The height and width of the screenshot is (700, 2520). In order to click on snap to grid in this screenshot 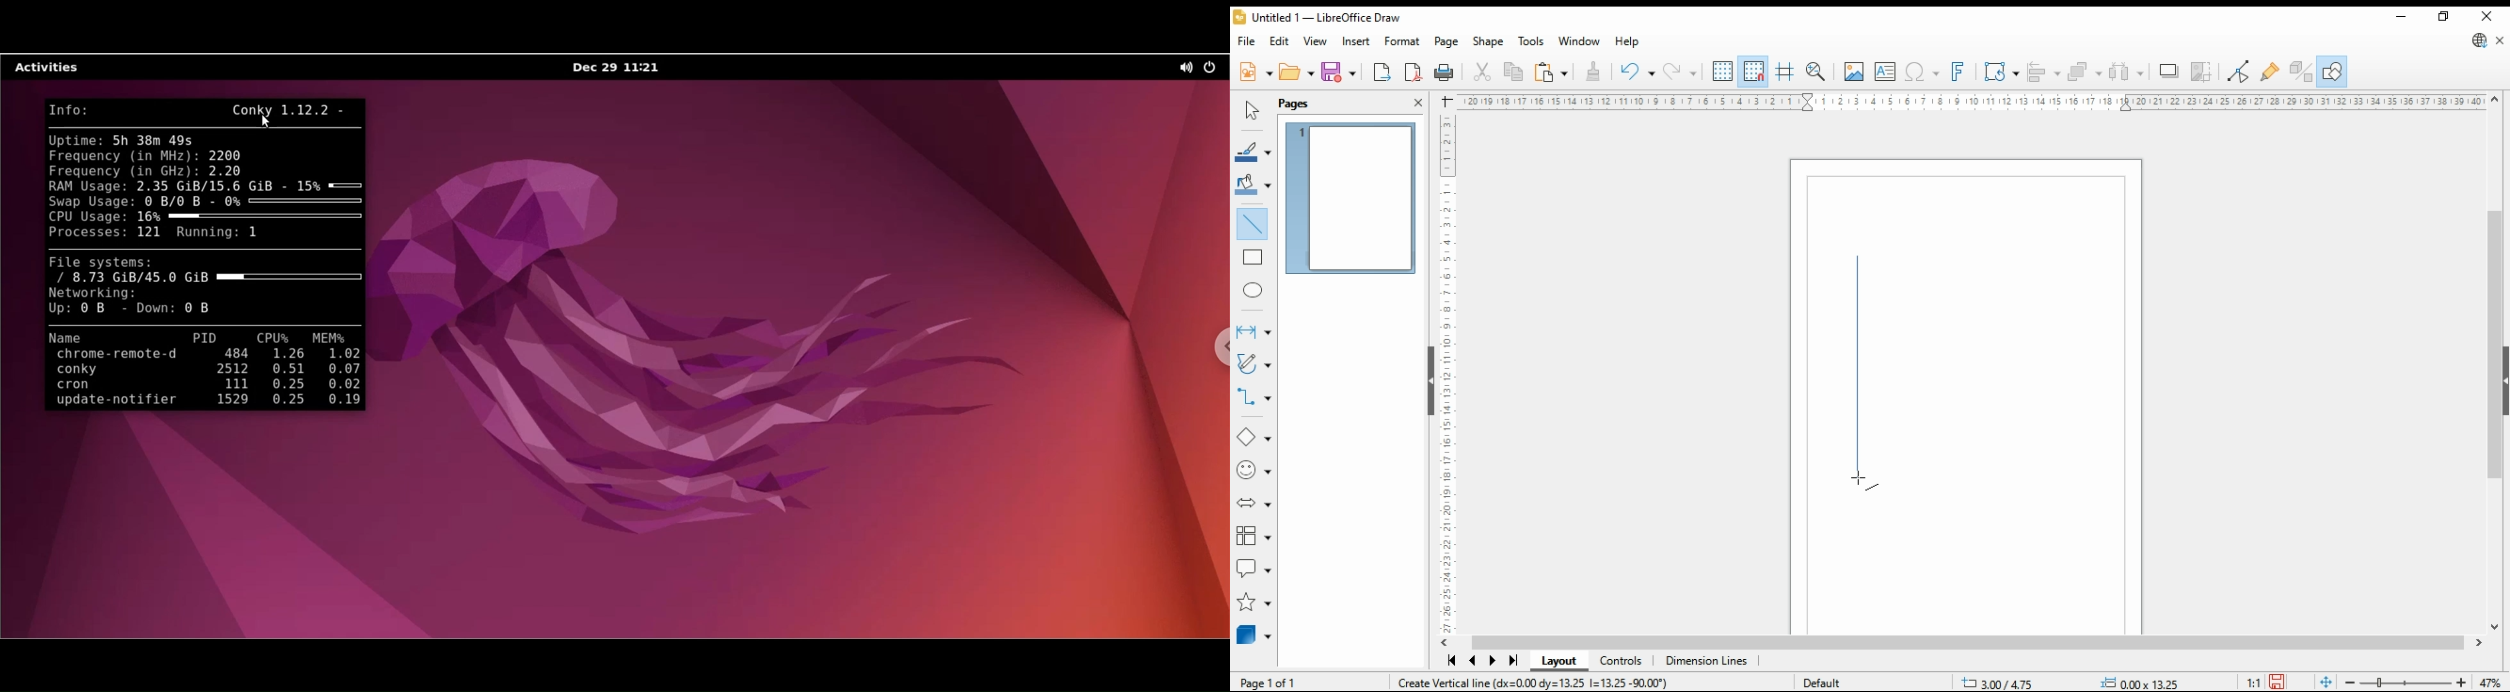, I will do `click(1753, 71)`.